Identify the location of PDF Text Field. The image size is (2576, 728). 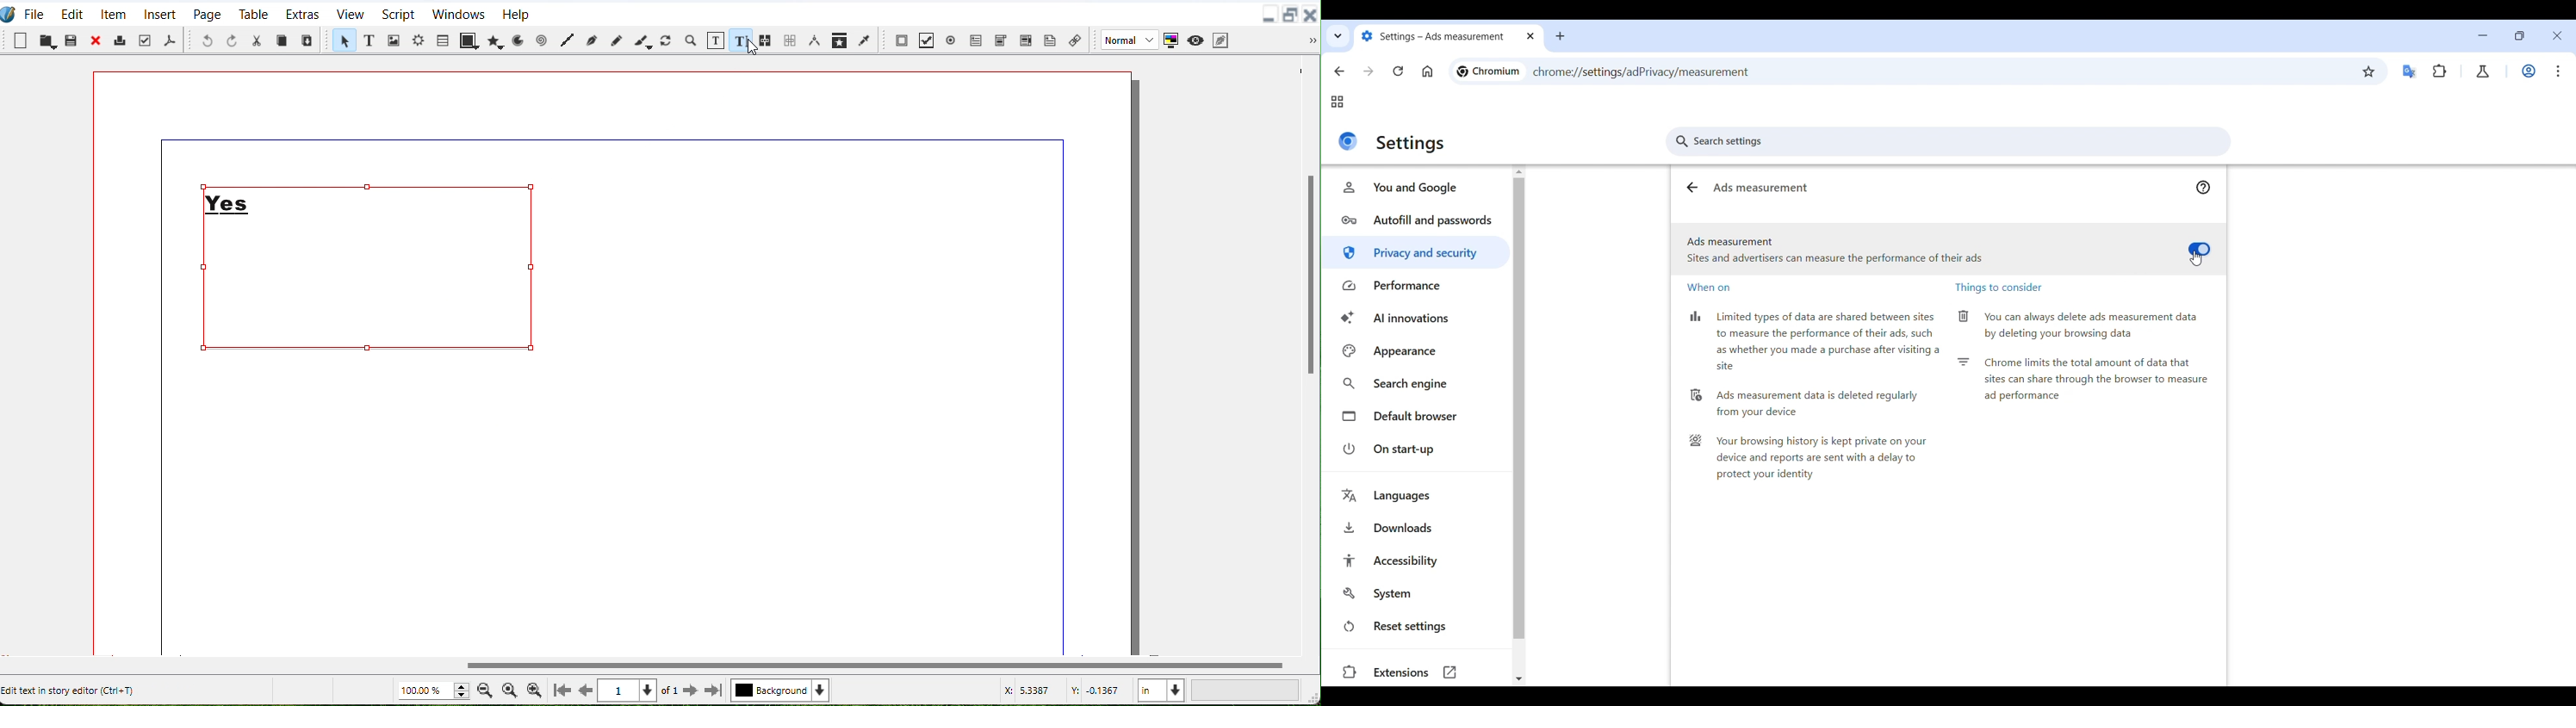
(977, 38).